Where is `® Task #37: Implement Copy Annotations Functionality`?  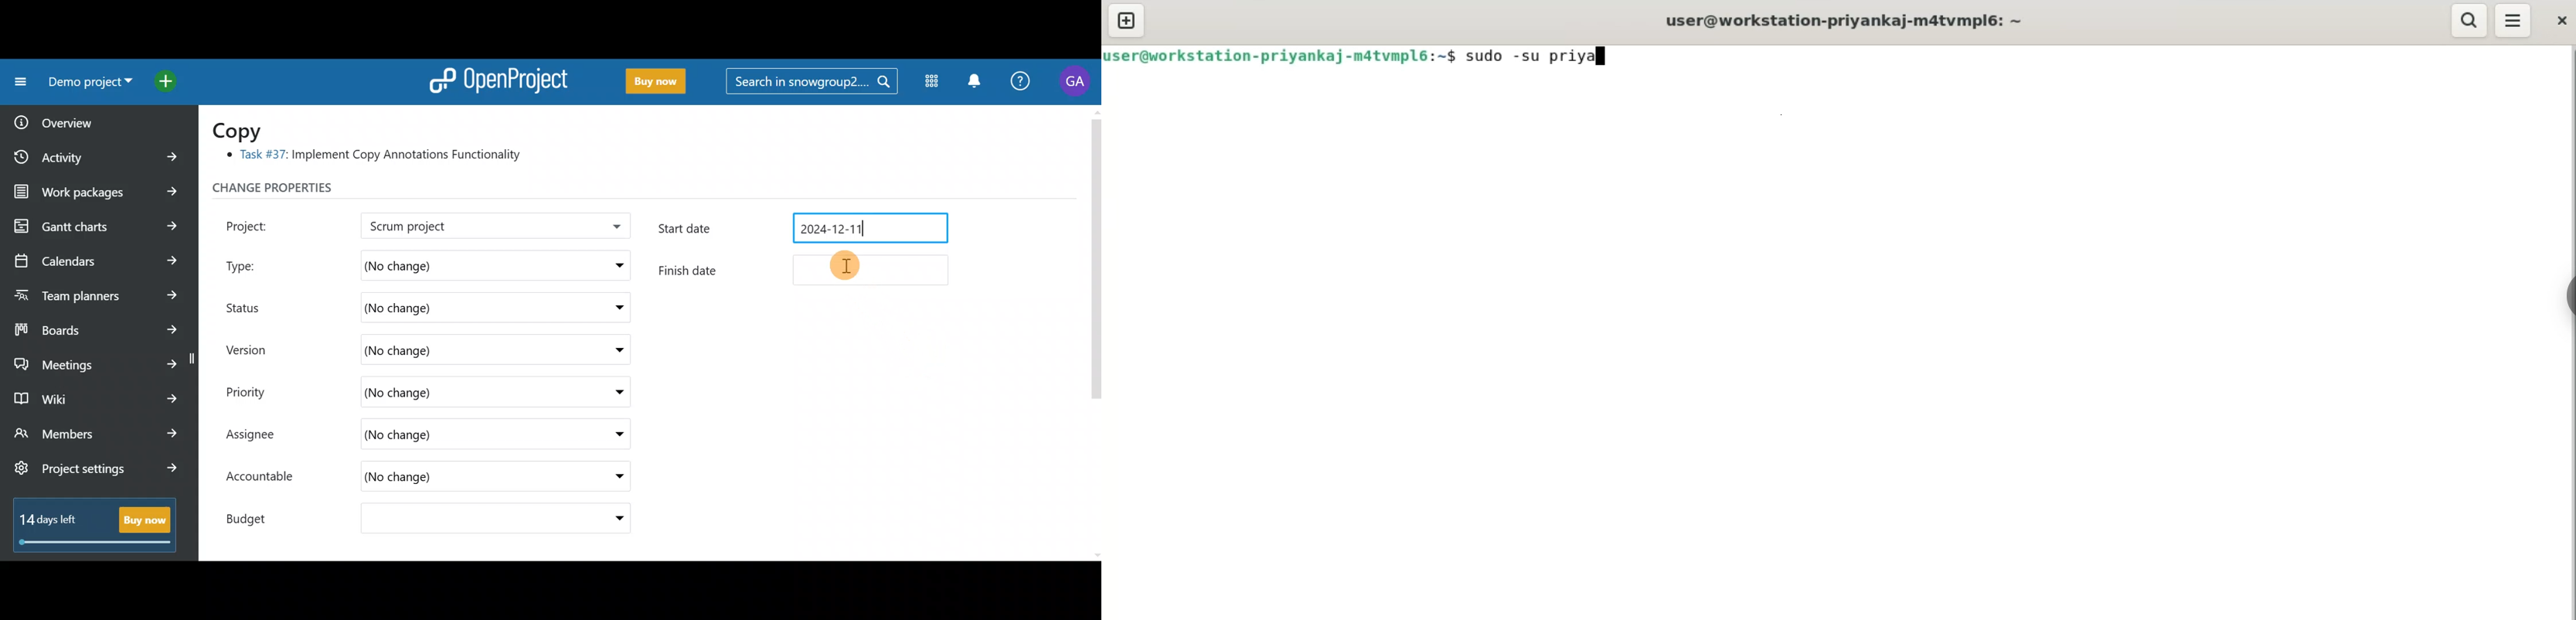
® Task #37: Implement Copy Annotations Functionality is located at coordinates (379, 157).